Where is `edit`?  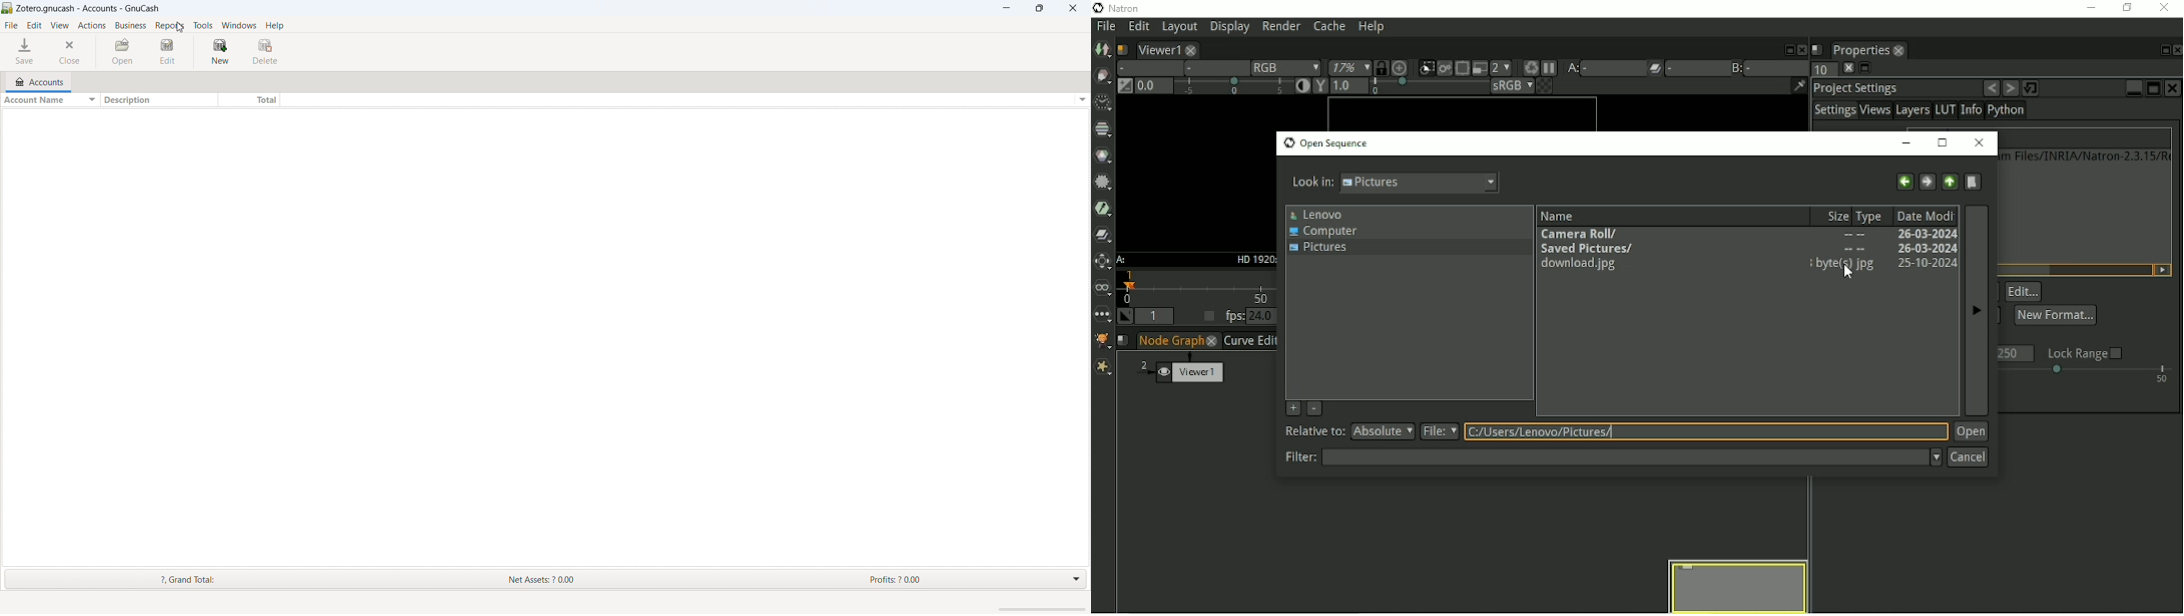
edit is located at coordinates (171, 52).